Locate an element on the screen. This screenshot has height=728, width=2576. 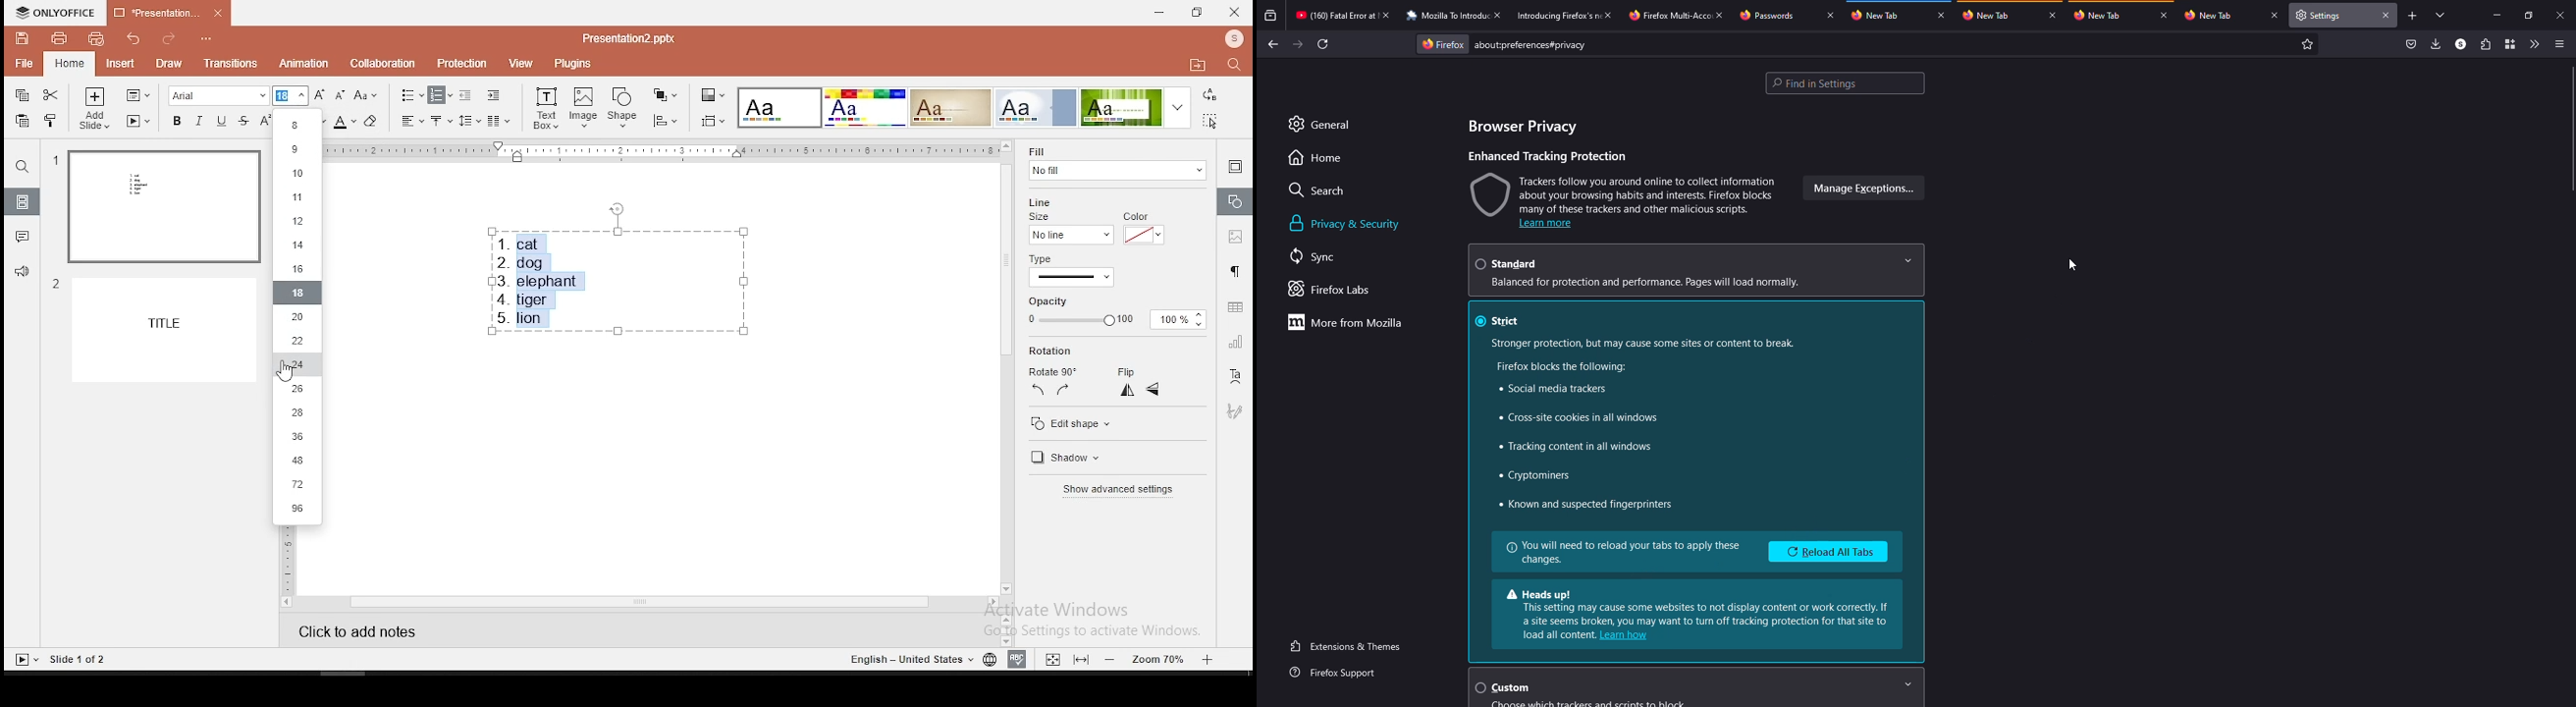
tracking content in all windows is located at coordinates (1589, 447).